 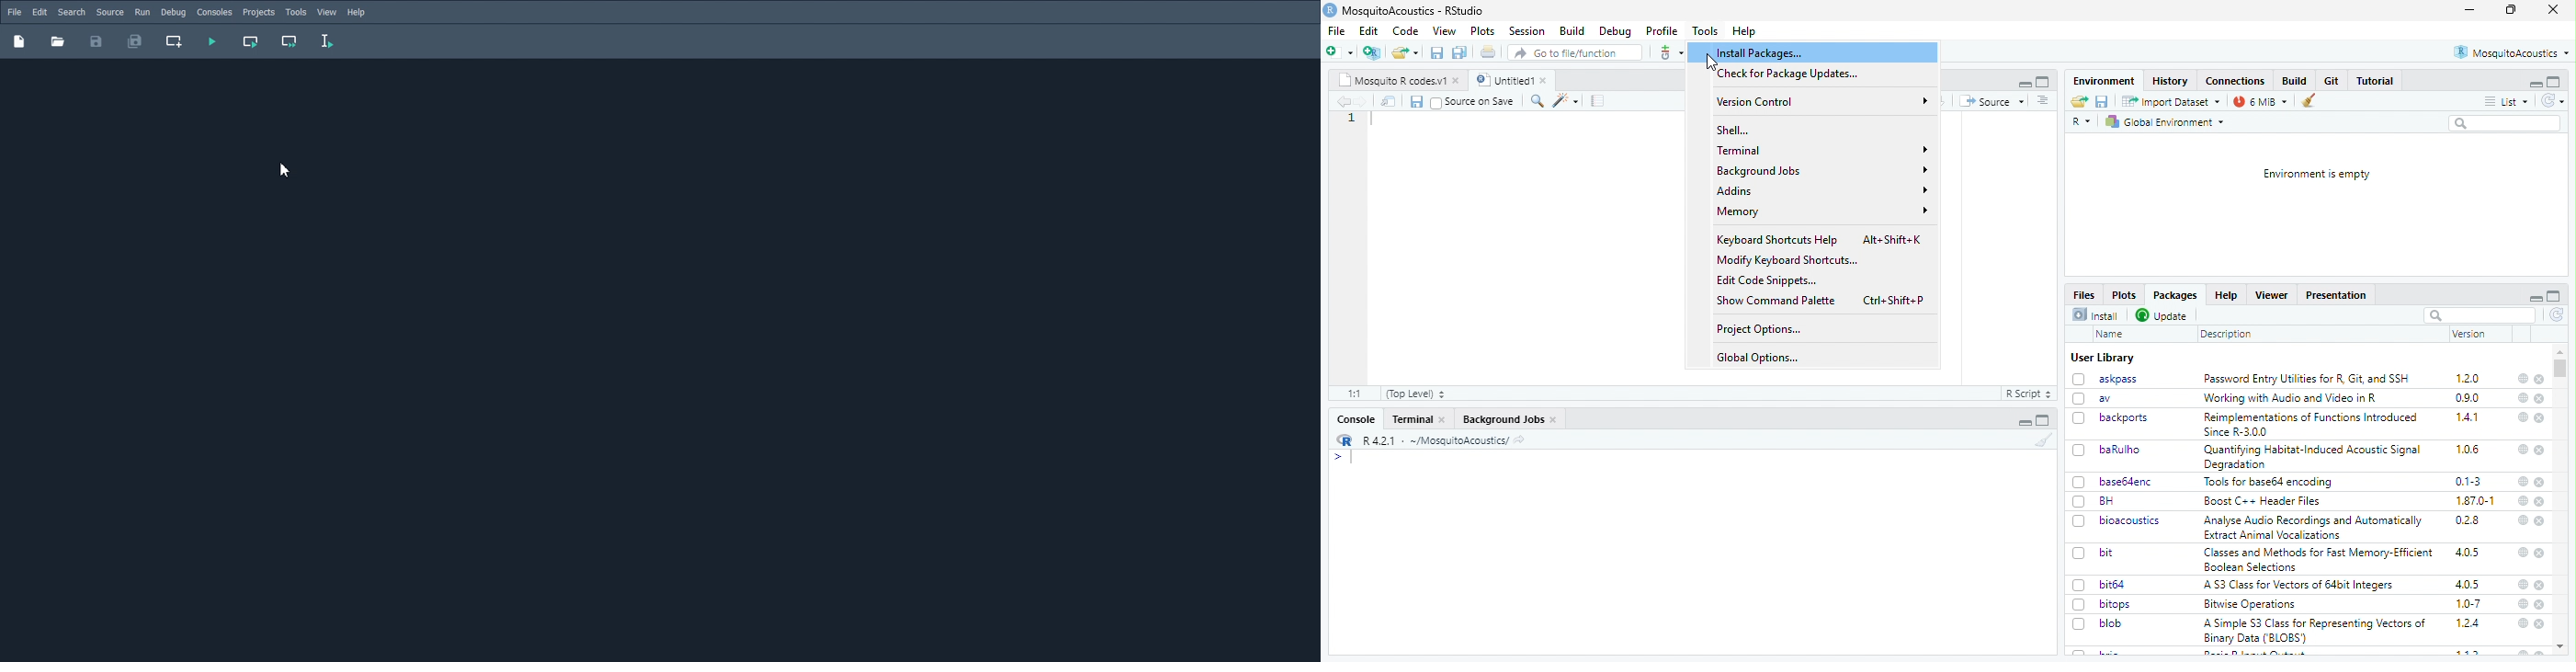 What do you see at coordinates (2044, 439) in the screenshot?
I see `clean` at bounding box center [2044, 439].